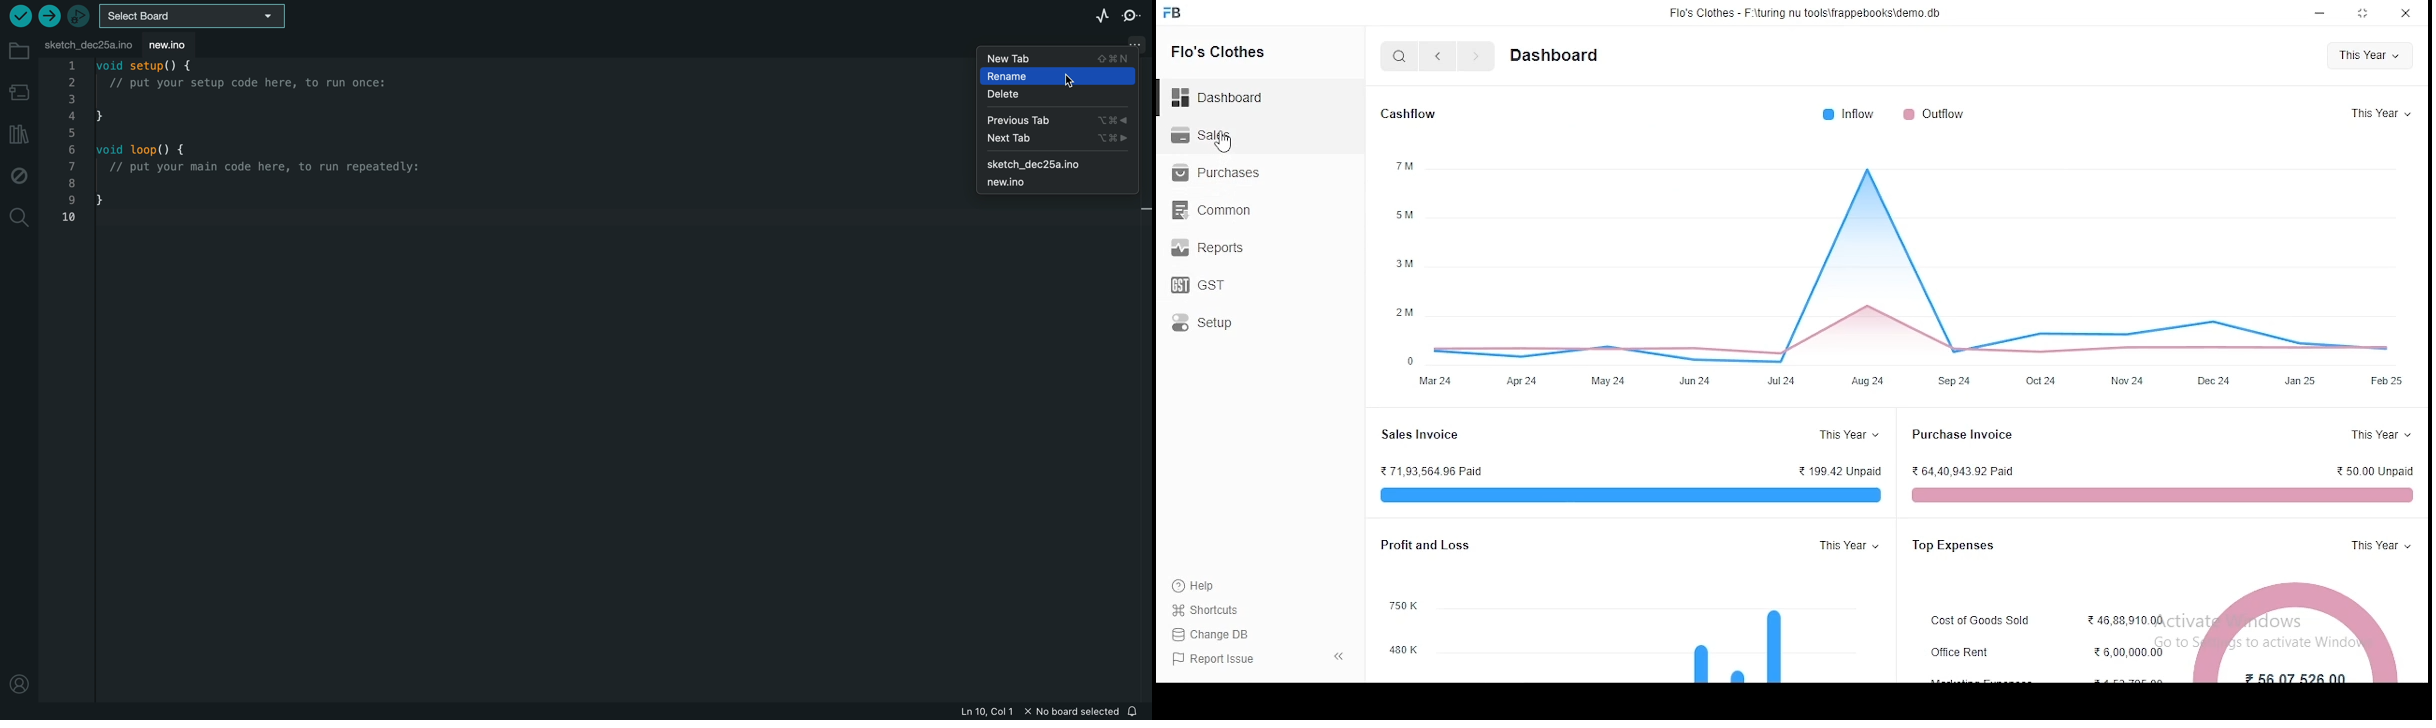 Image resolution: width=2436 pixels, height=728 pixels. What do you see at coordinates (1219, 173) in the screenshot?
I see `purchase` at bounding box center [1219, 173].